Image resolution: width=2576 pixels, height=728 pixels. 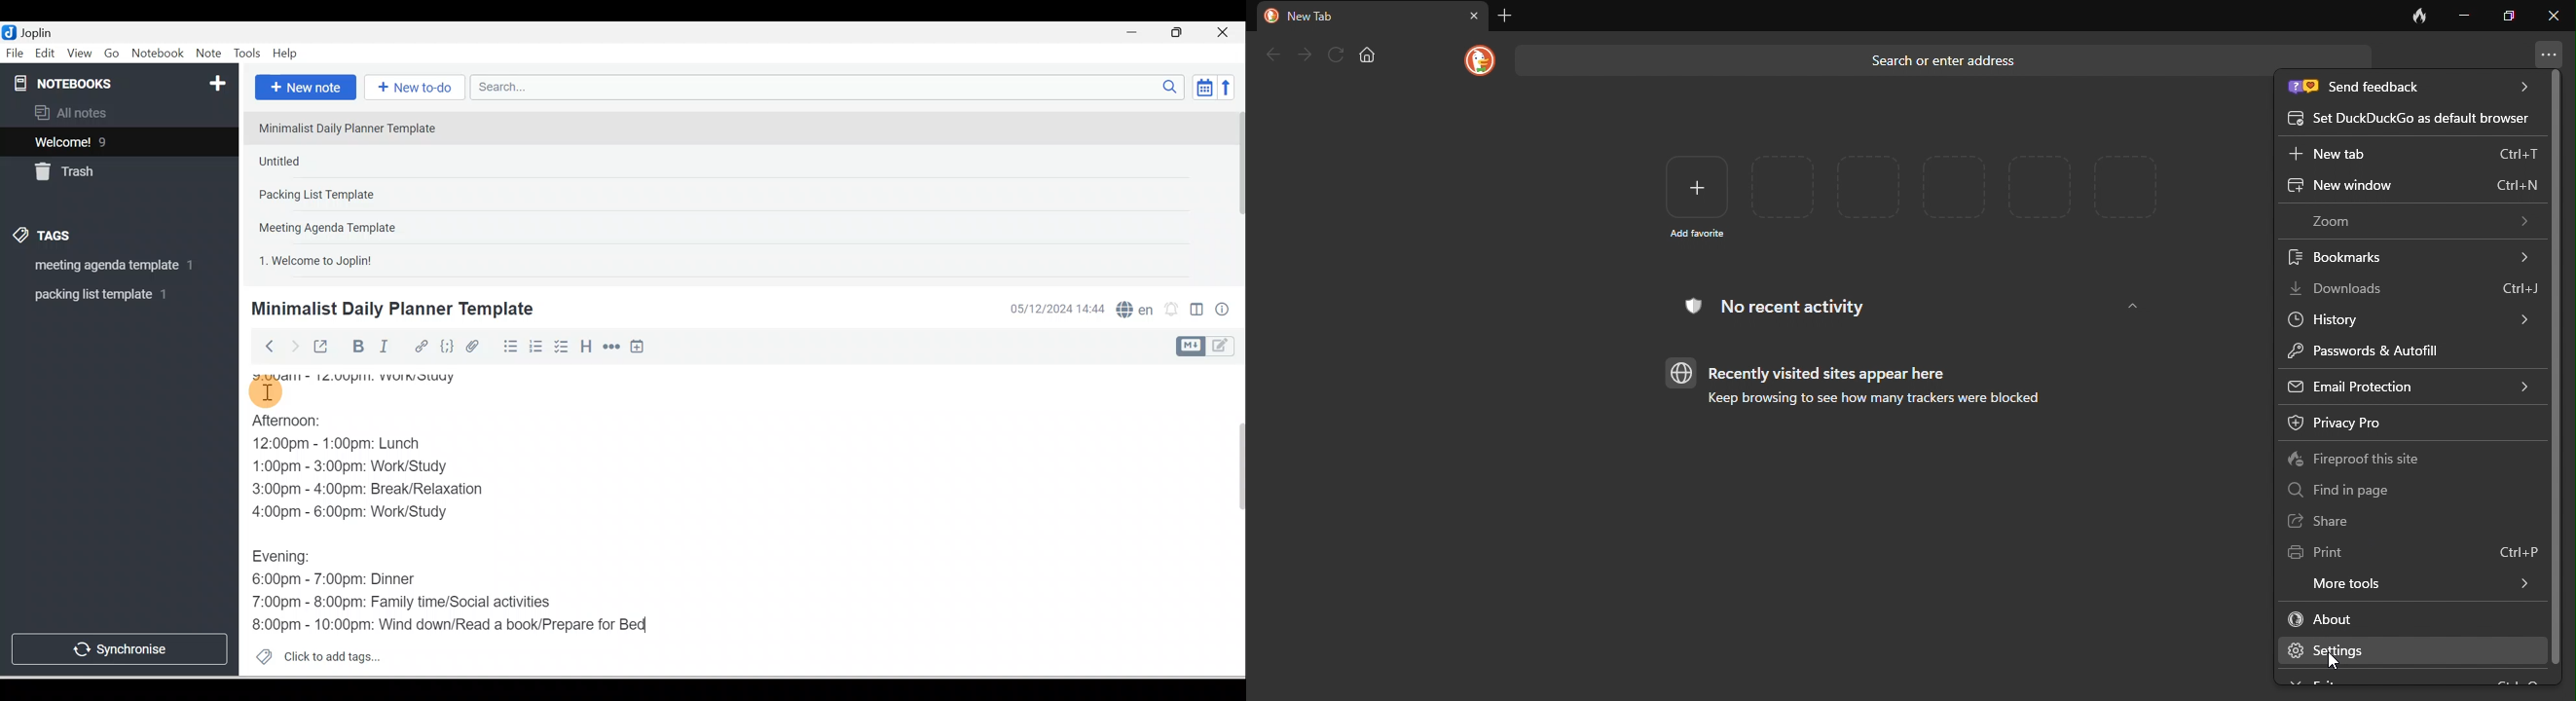 What do you see at coordinates (266, 389) in the screenshot?
I see `Cursor` at bounding box center [266, 389].